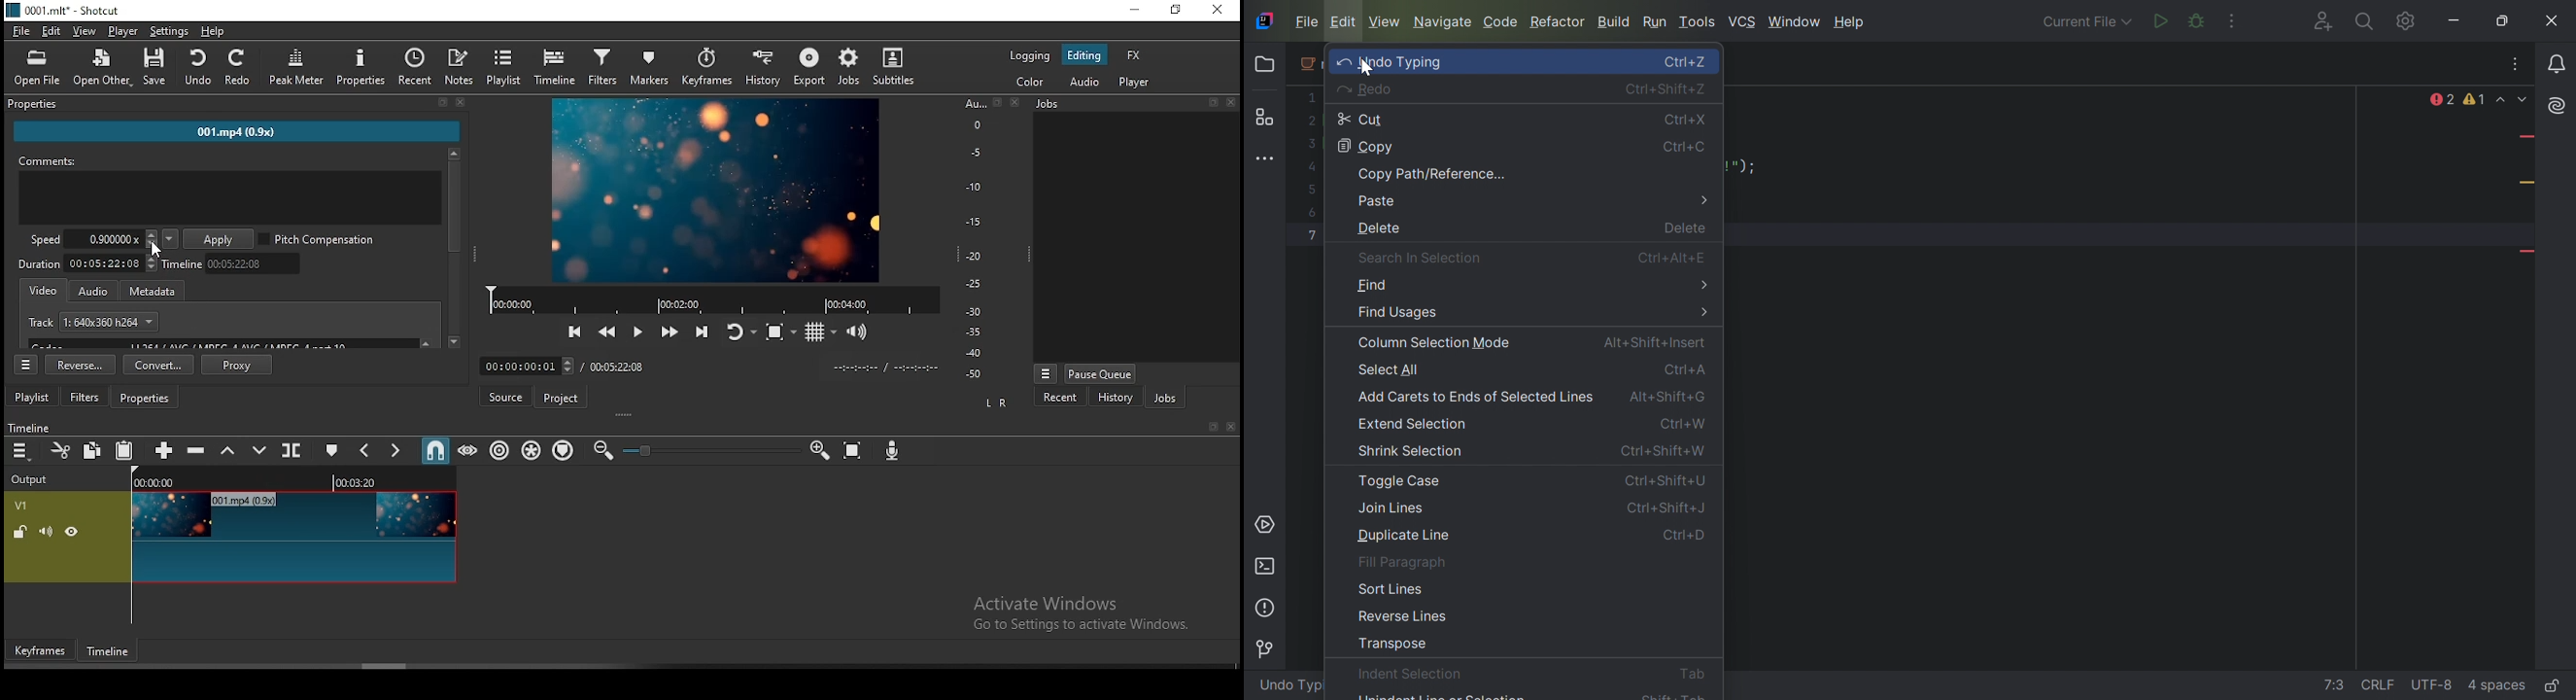  Describe the element at coordinates (1046, 373) in the screenshot. I see `view menu` at that location.